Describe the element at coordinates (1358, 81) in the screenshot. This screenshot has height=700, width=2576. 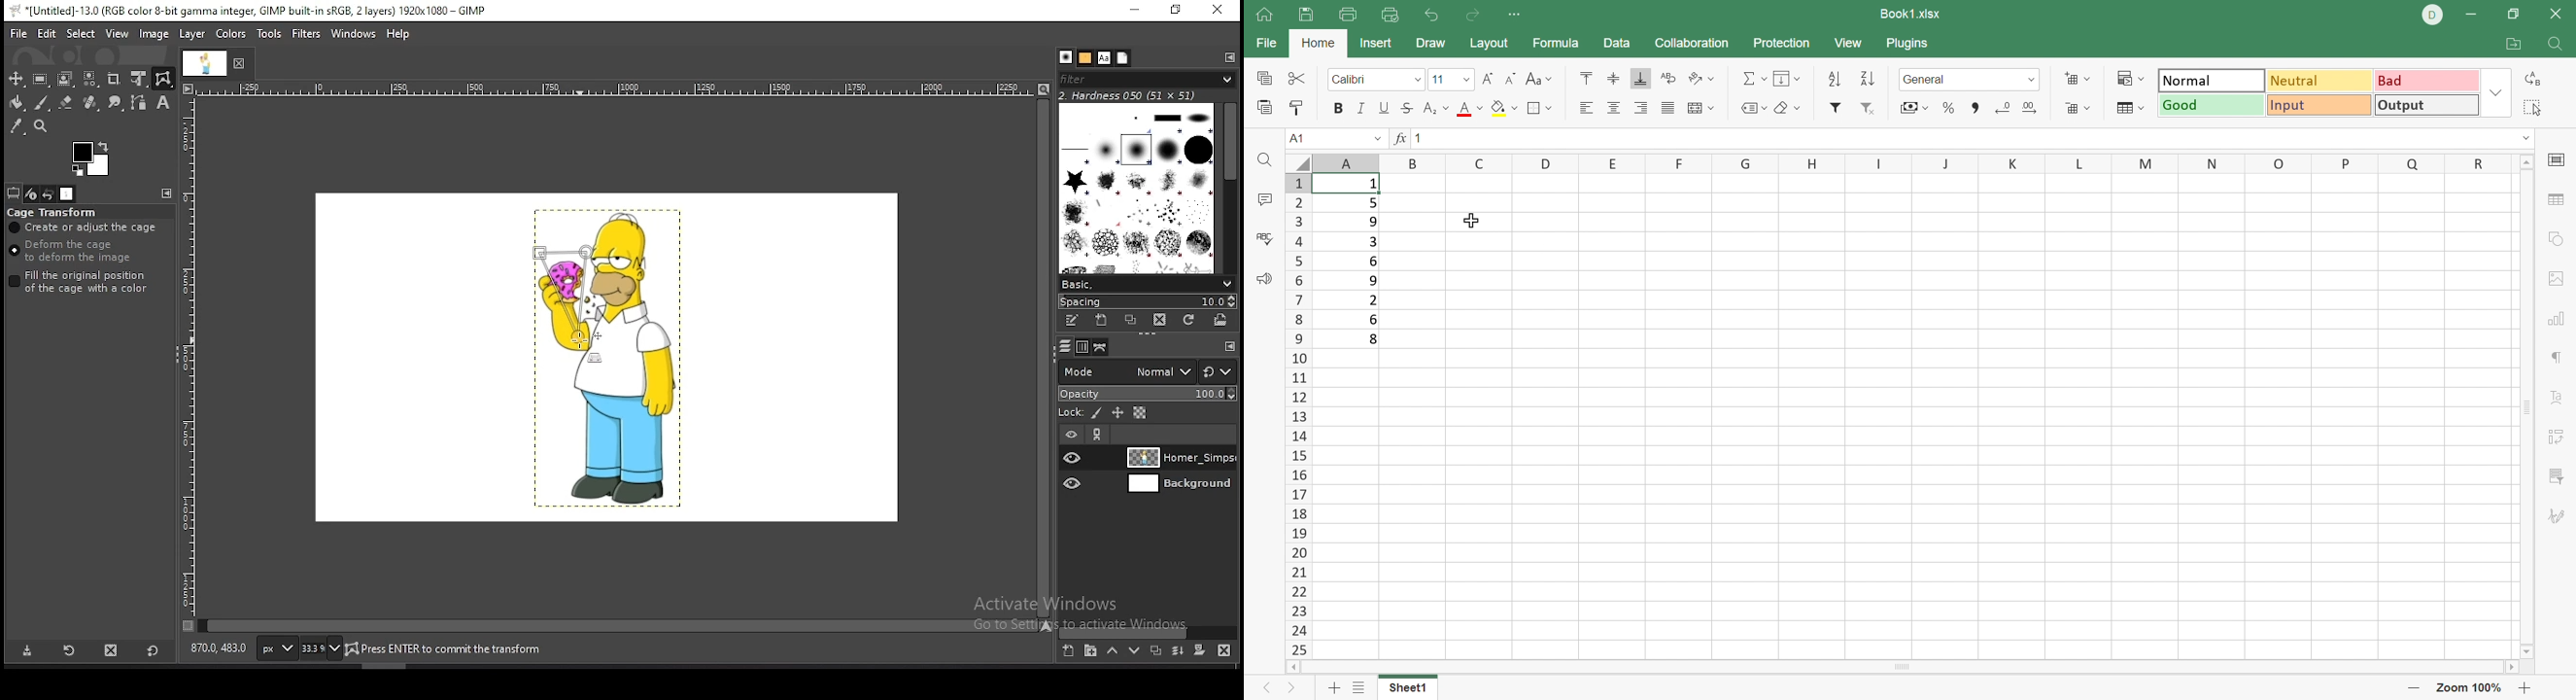
I see `Font` at that location.